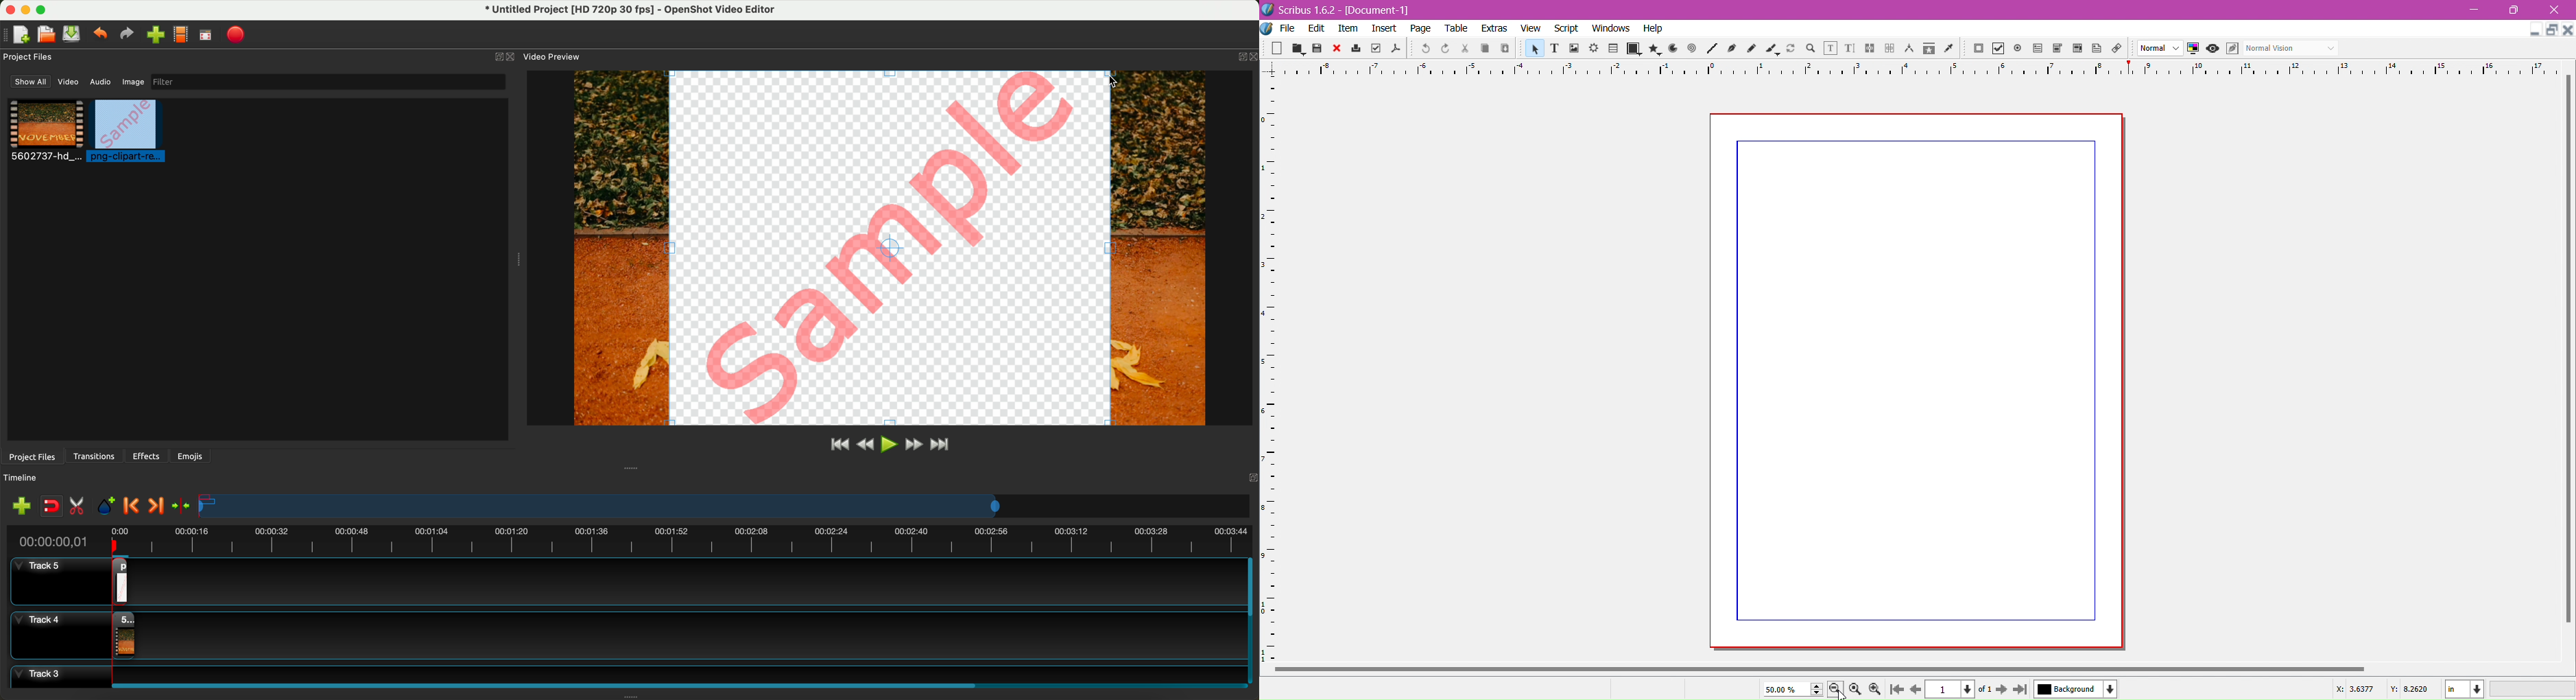 This screenshot has height=700, width=2576. Describe the element at coordinates (1465, 49) in the screenshot. I see `Cut` at that location.